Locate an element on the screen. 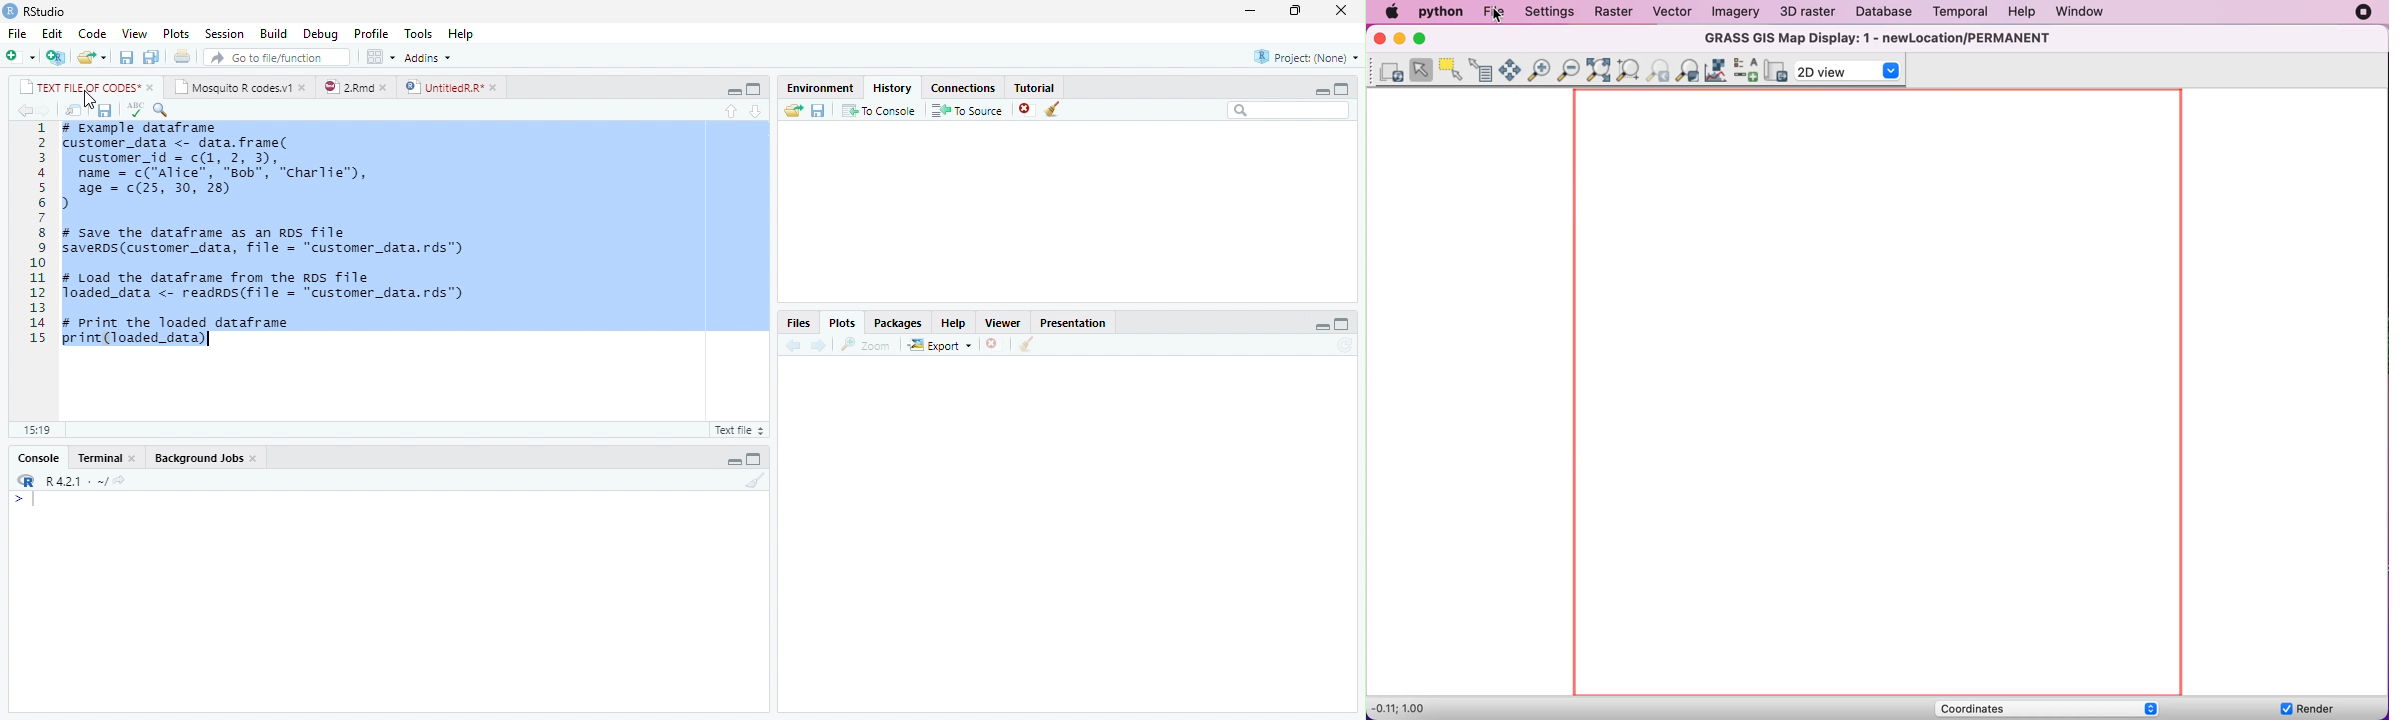 Image resolution: width=2408 pixels, height=728 pixels. Terminal is located at coordinates (98, 458).